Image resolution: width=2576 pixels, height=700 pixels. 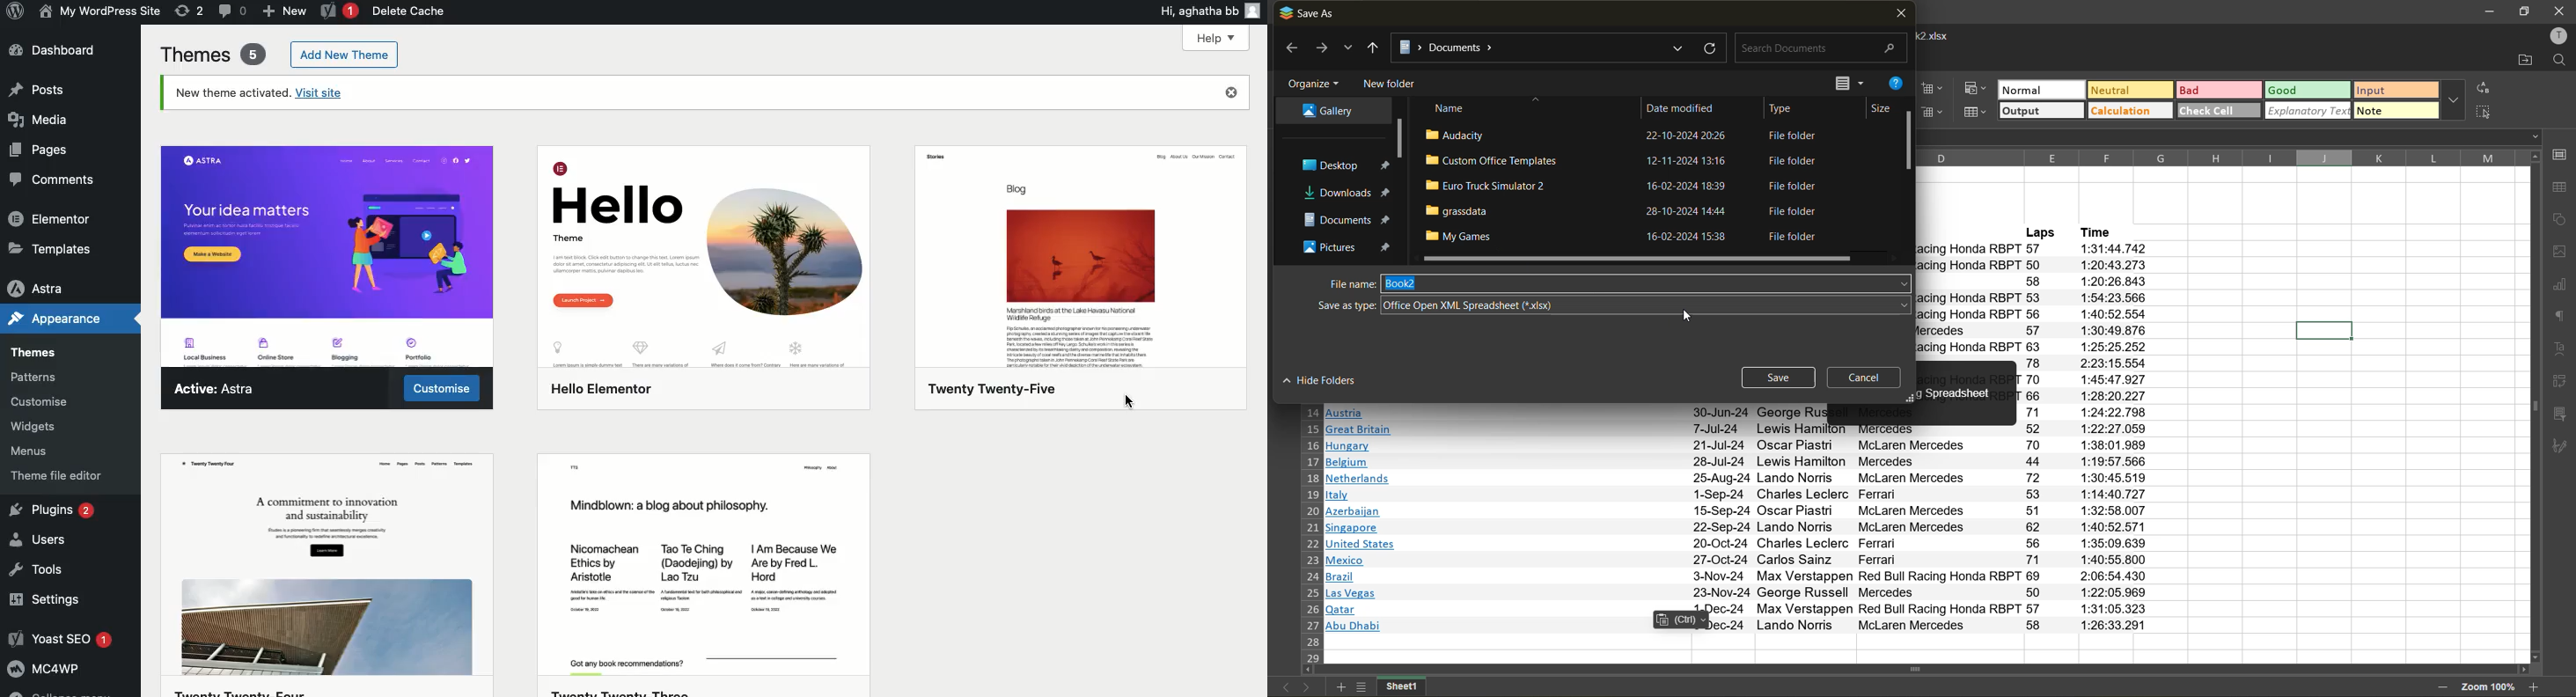 I want to click on minimize, so click(x=2489, y=12).